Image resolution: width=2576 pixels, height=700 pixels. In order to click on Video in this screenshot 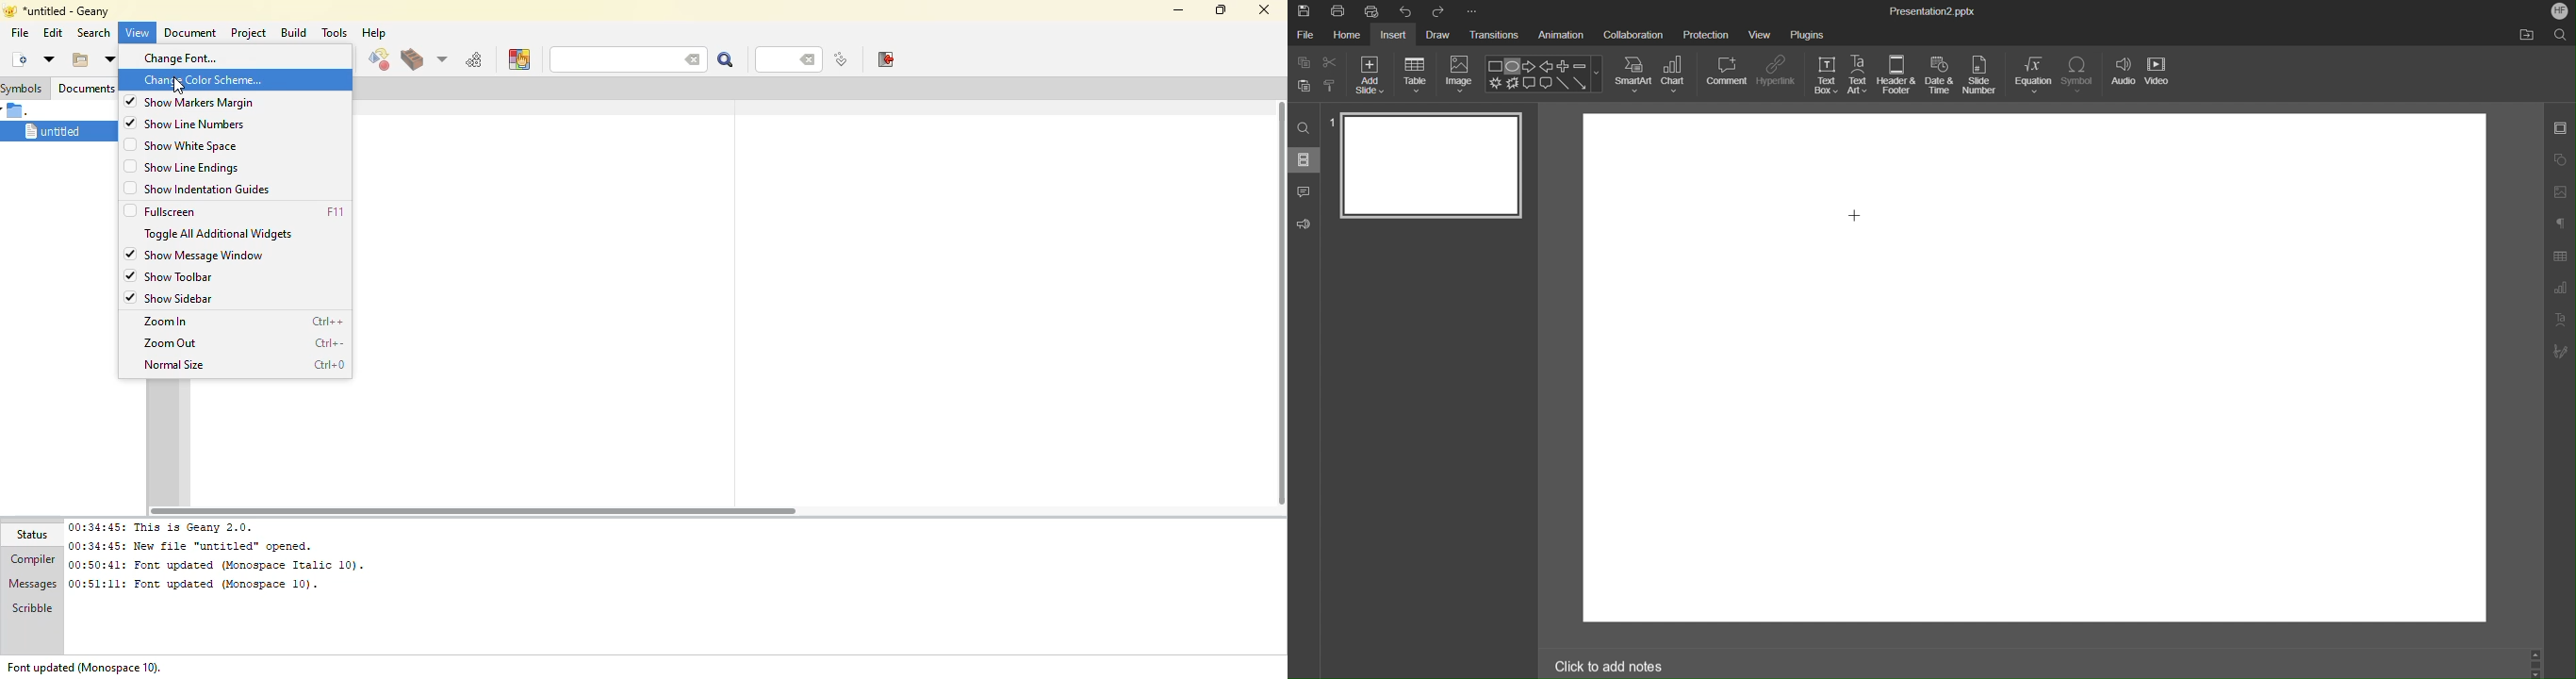, I will do `click(2160, 77)`.